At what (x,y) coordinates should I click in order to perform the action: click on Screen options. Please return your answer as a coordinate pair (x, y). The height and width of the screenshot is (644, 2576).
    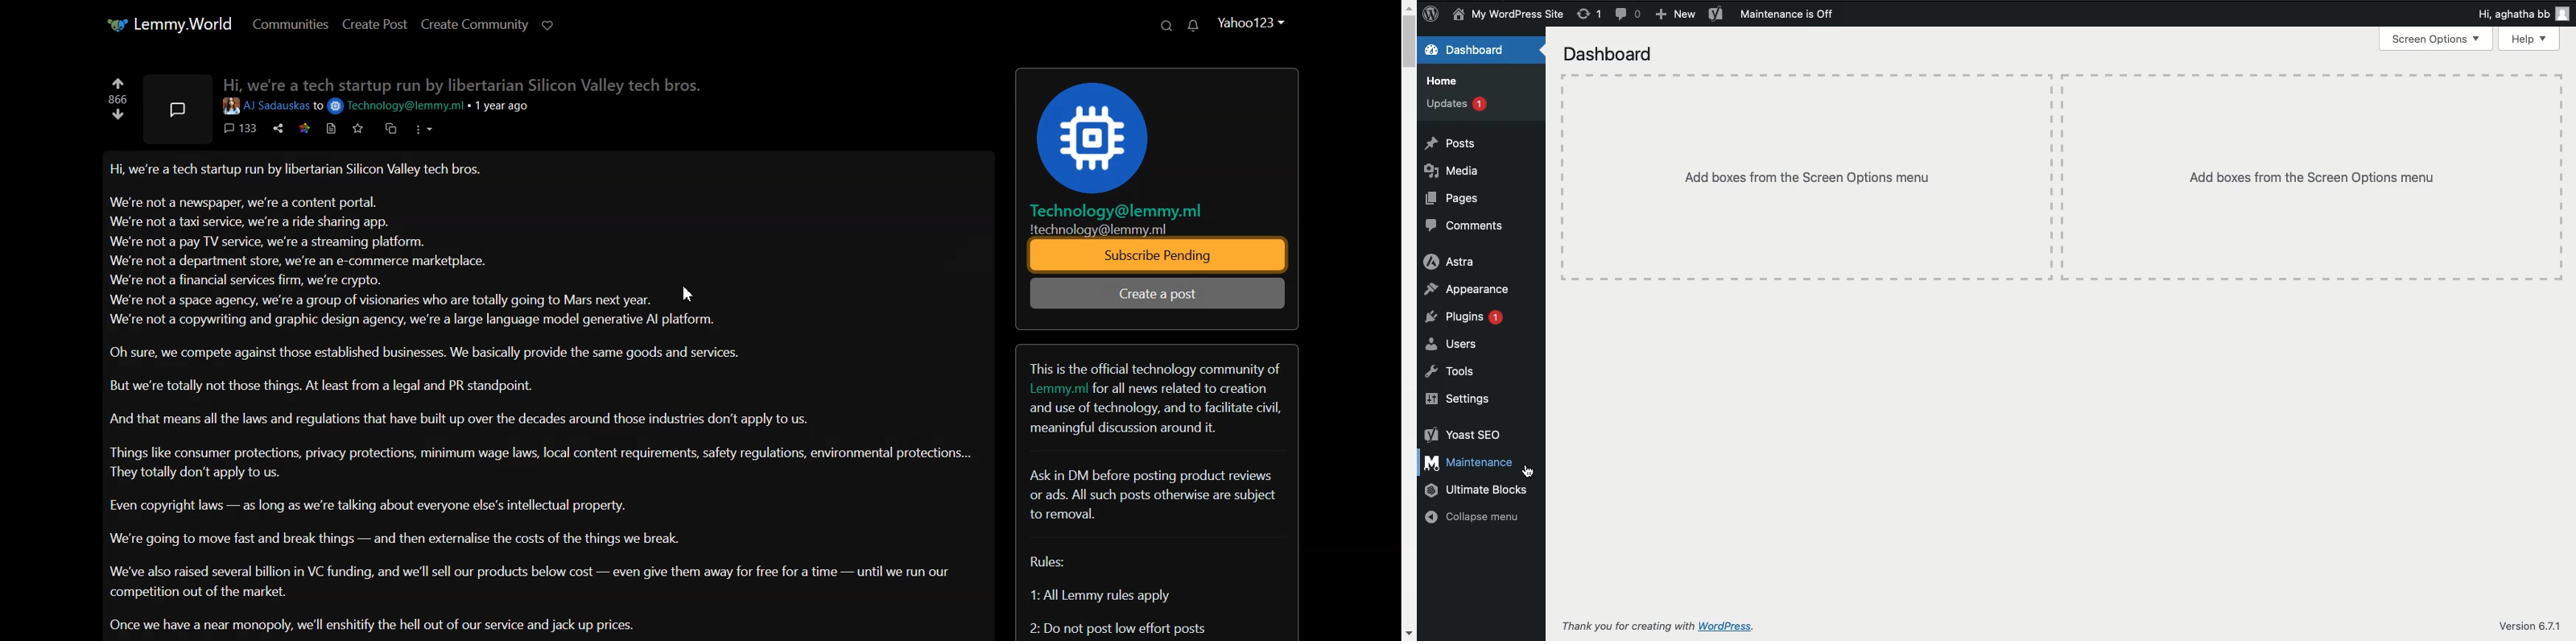
    Looking at the image, I should click on (2437, 38).